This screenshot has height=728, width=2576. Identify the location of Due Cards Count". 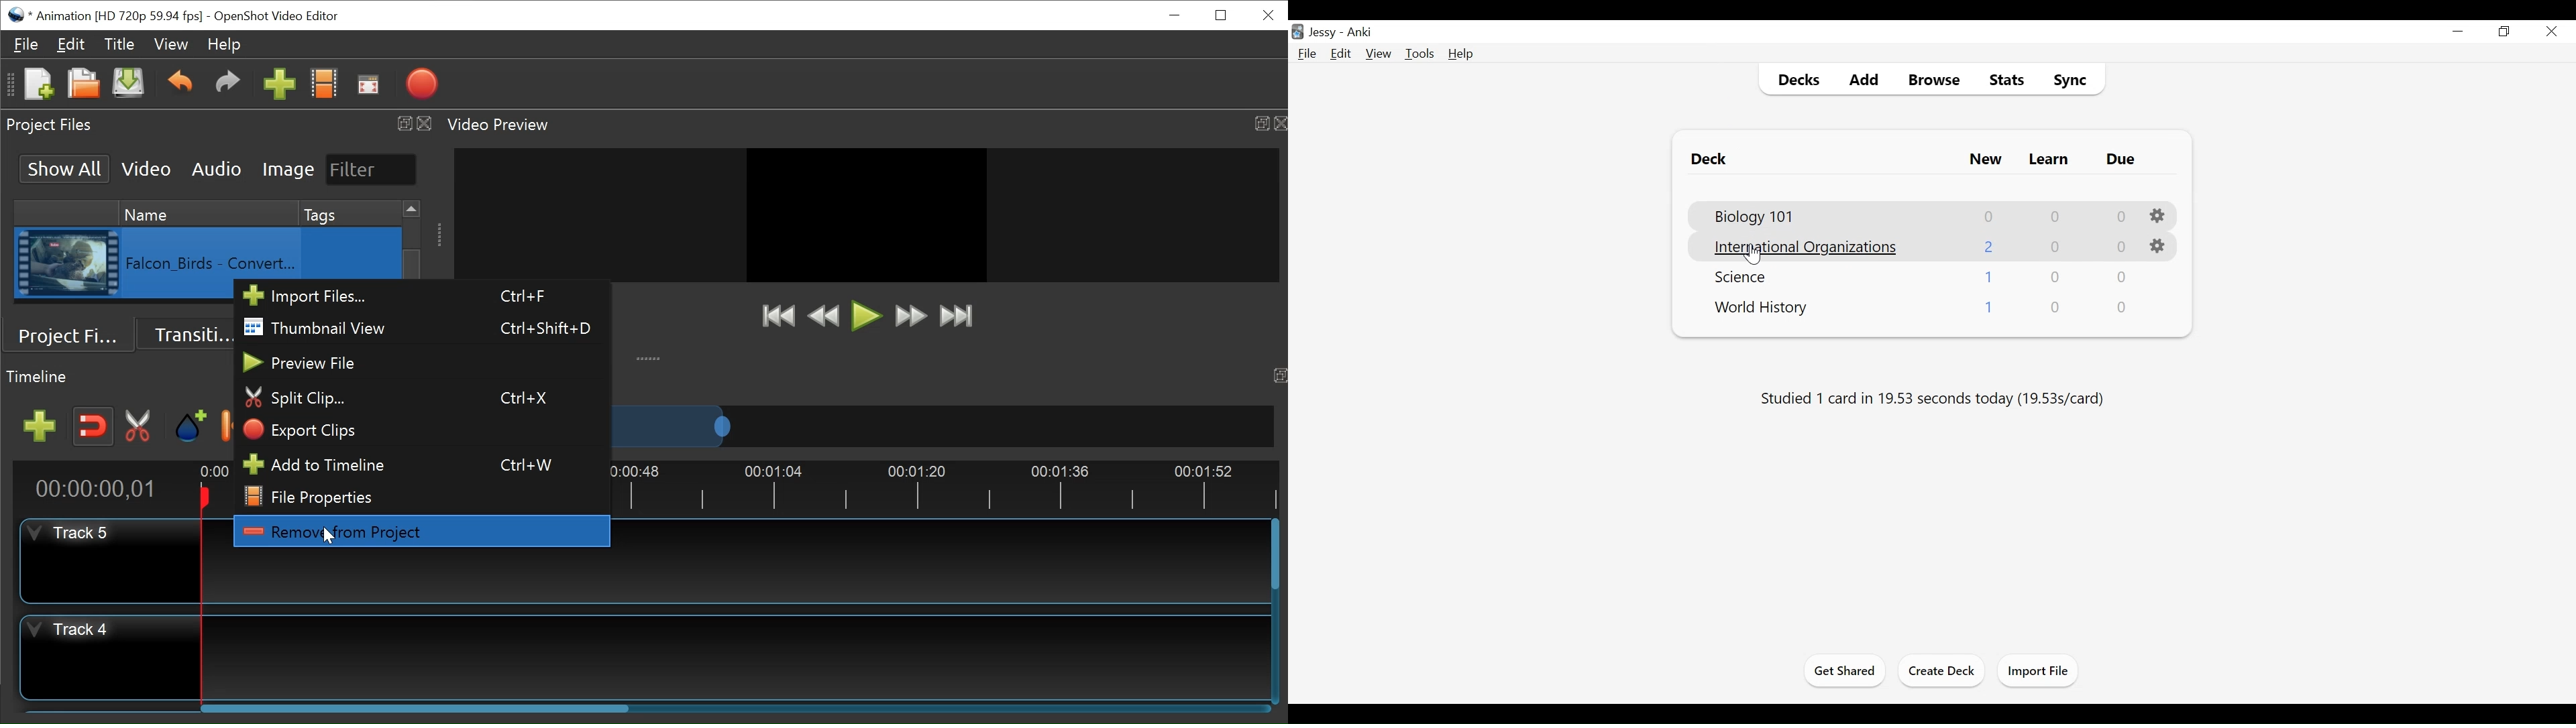
(2123, 277).